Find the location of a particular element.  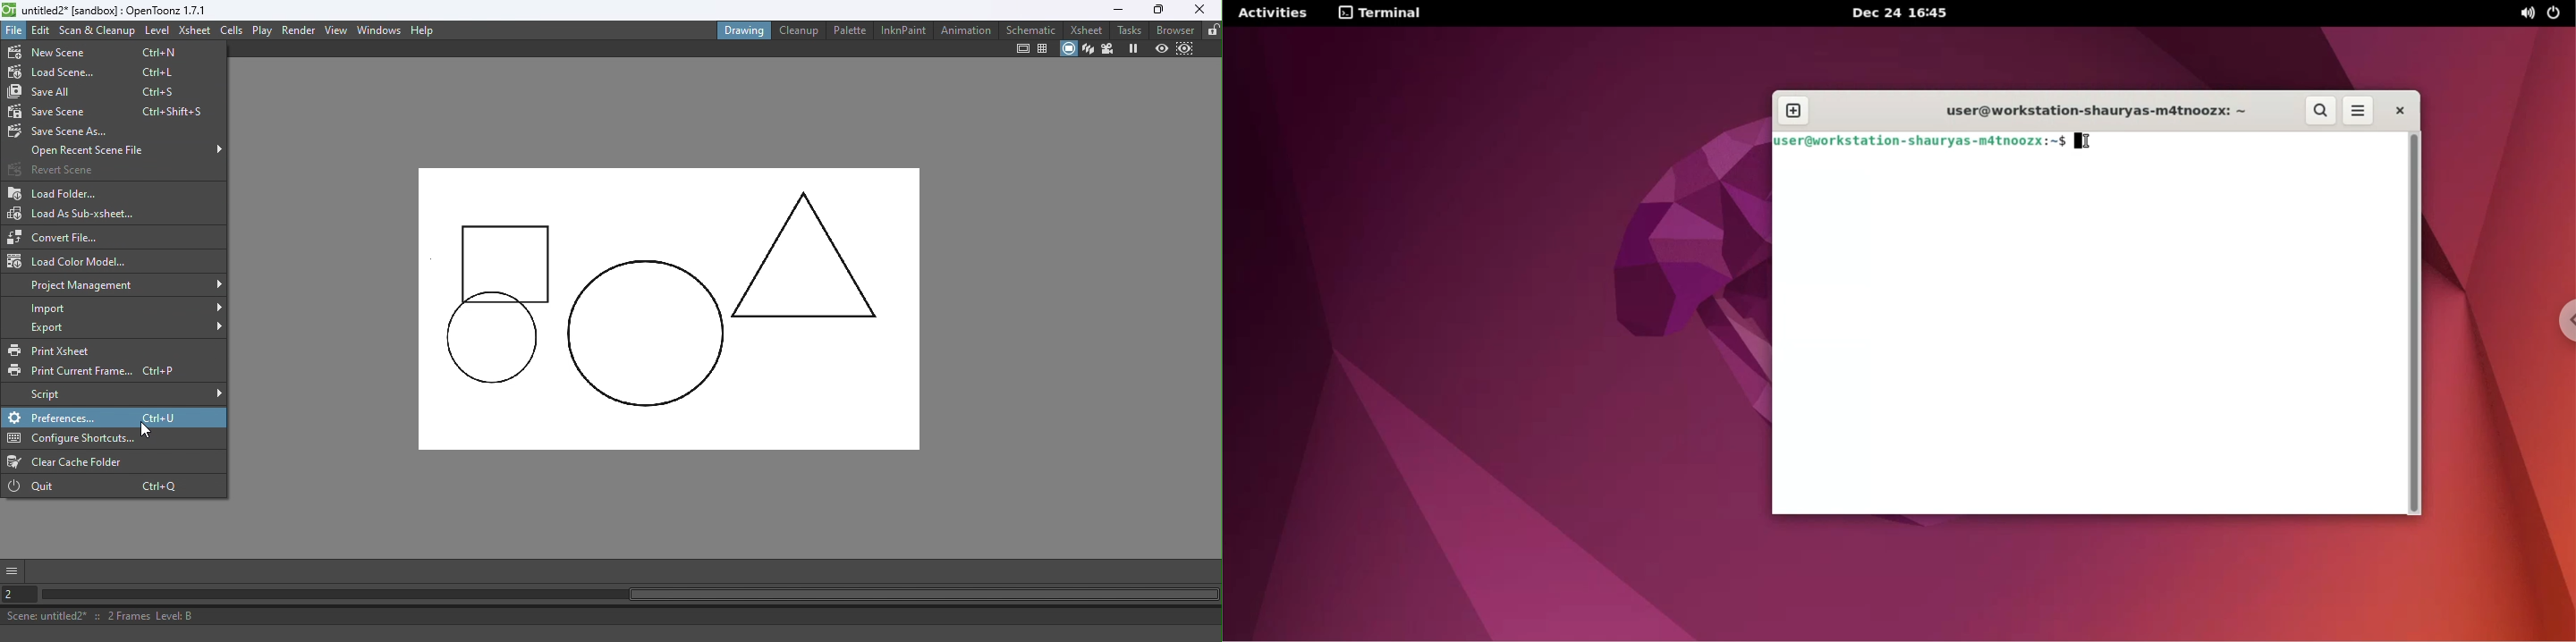

Cells is located at coordinates (232, 30).